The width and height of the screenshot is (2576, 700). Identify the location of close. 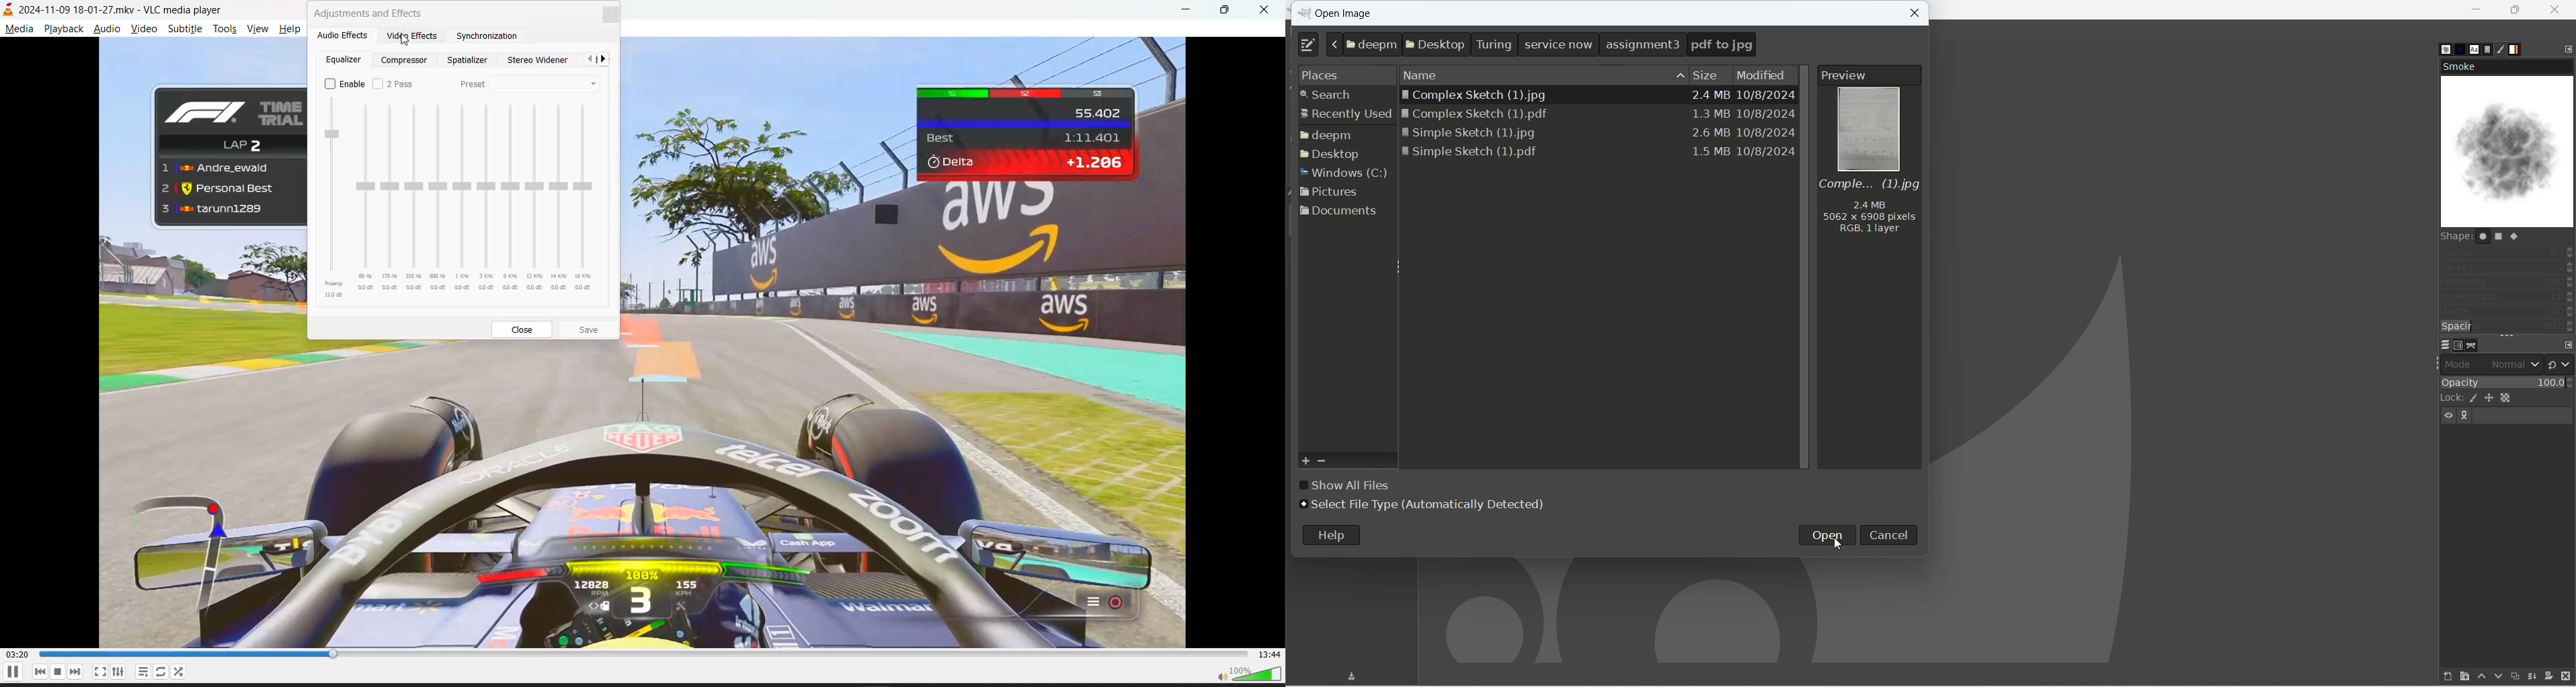
(1267, 8).